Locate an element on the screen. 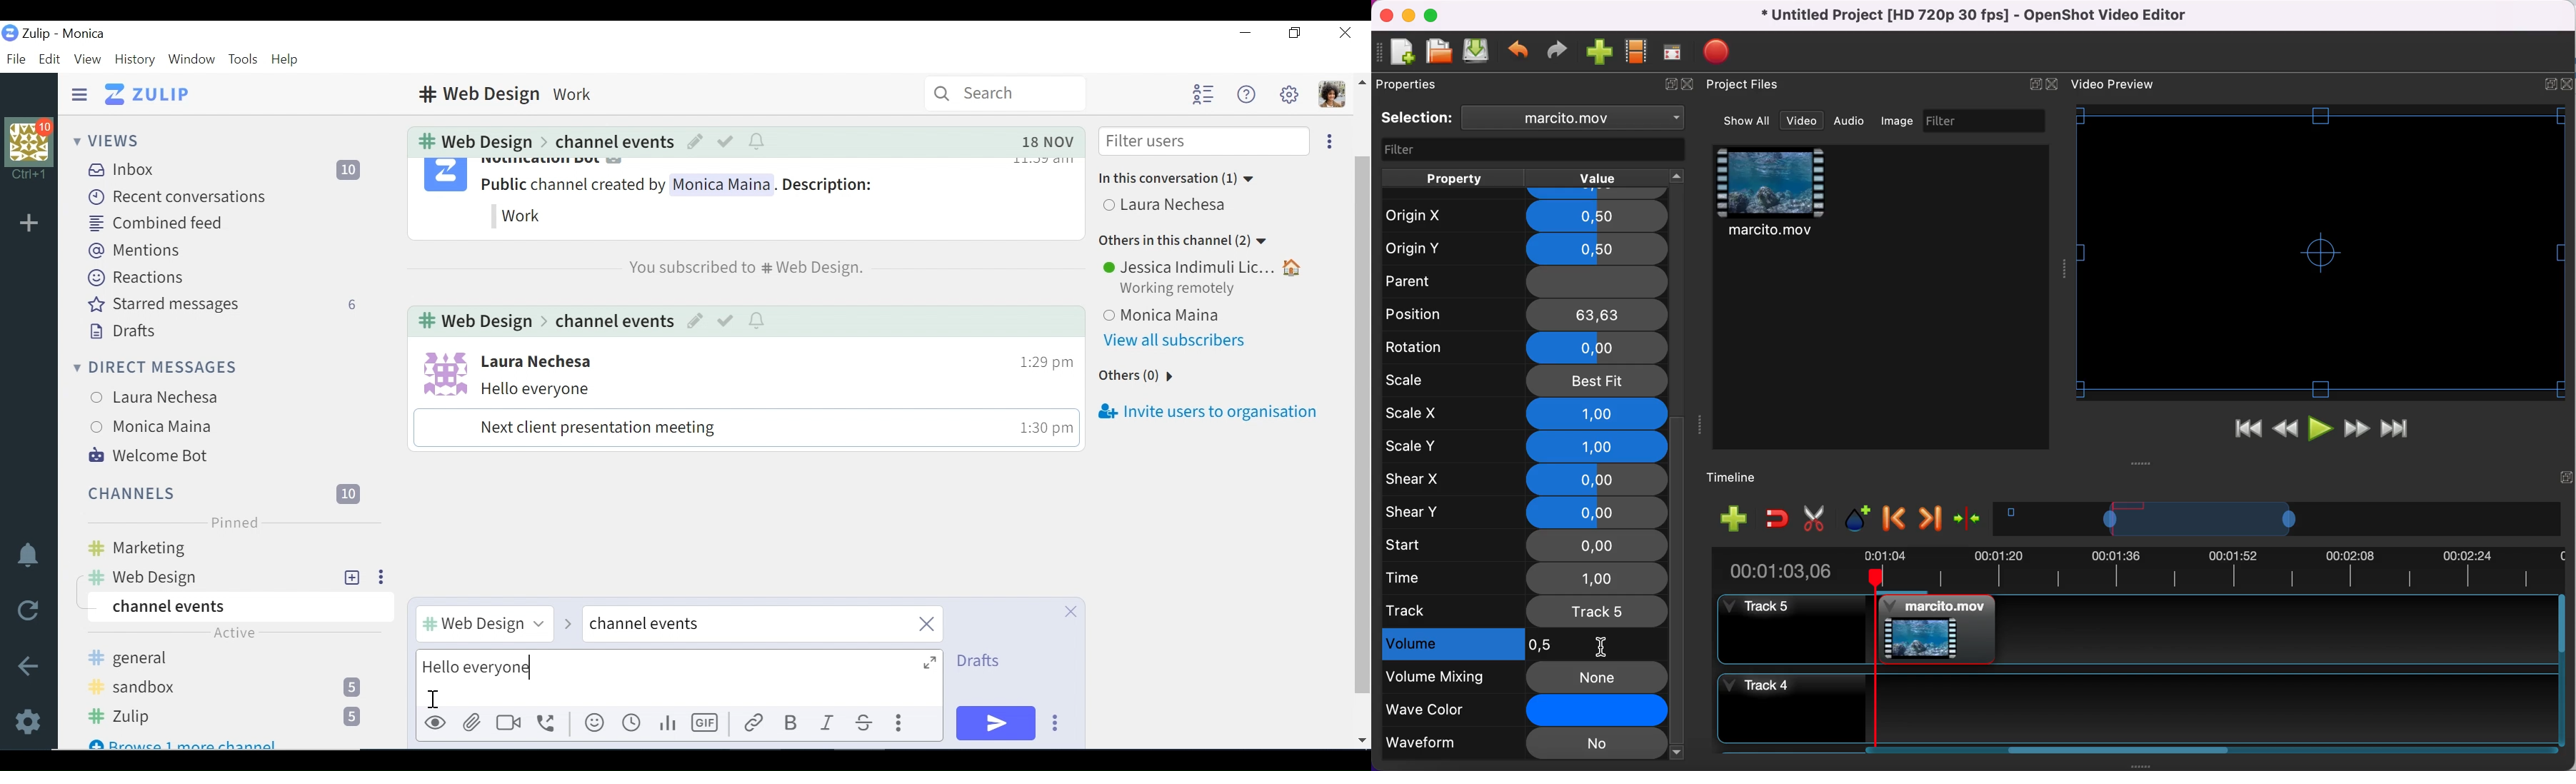 The height and width of the screenshot is (784, 2576). Organisation profile is located at coordinates (31, 141).